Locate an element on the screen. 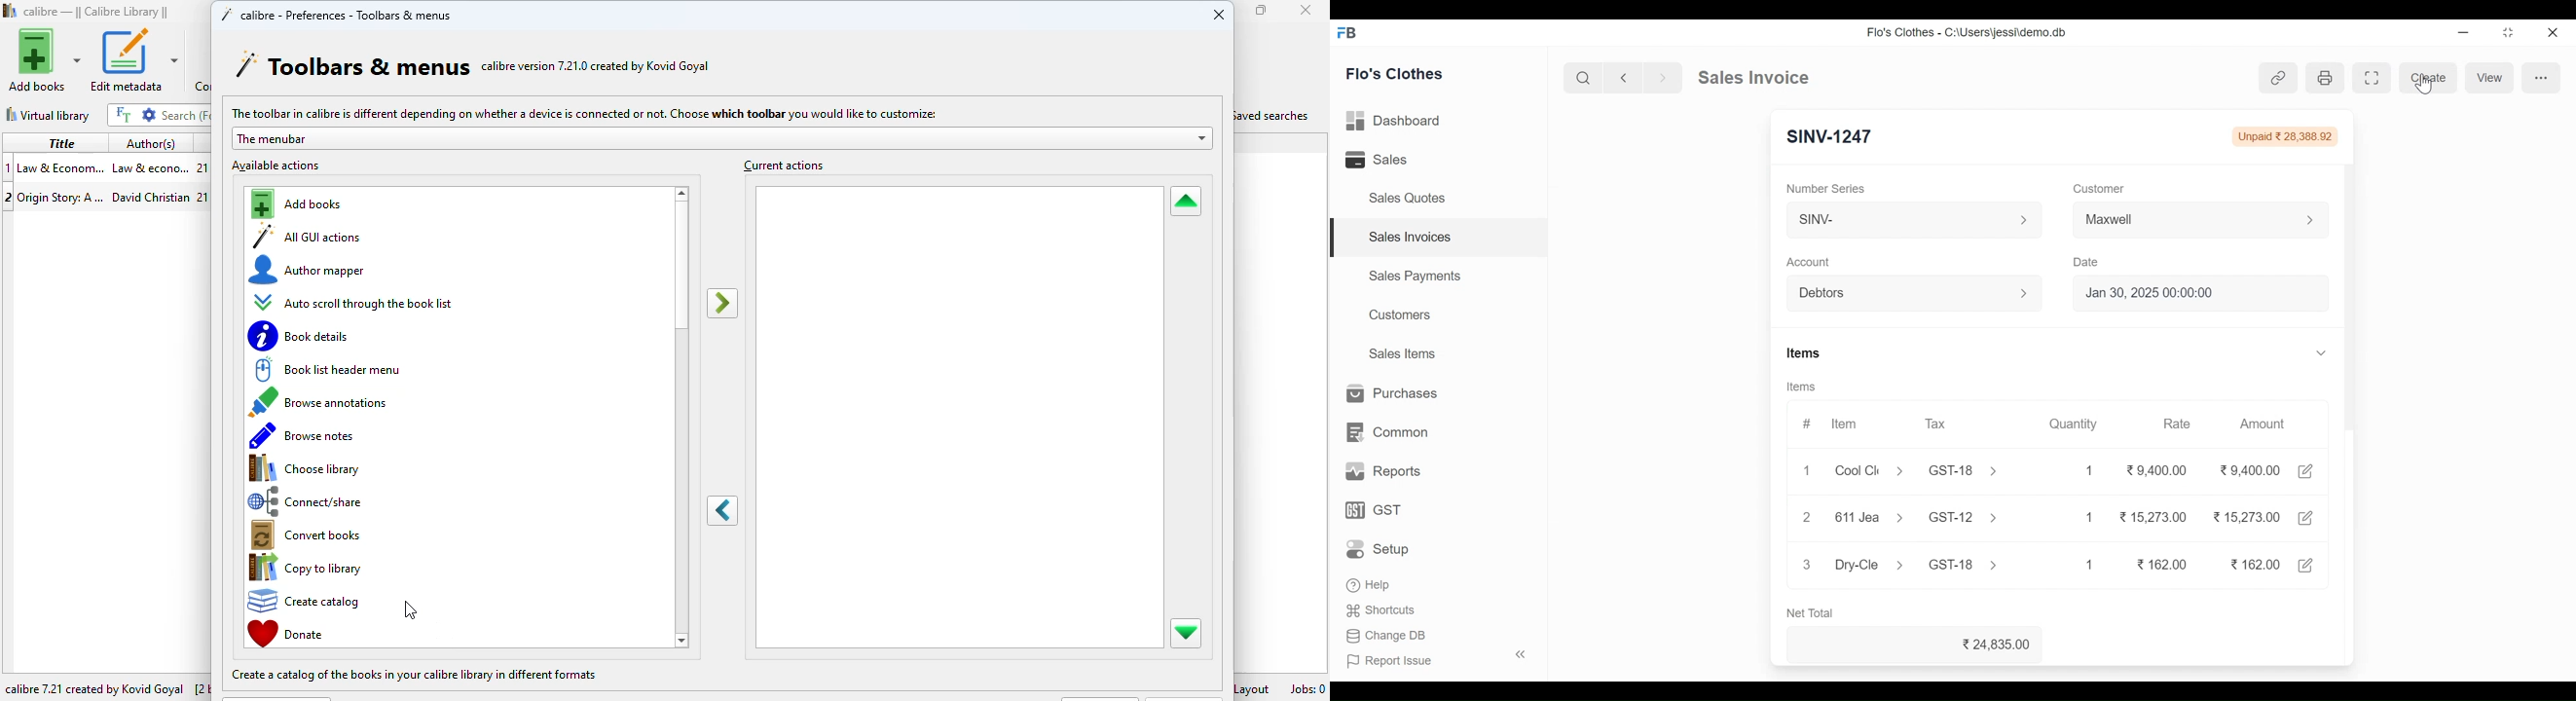 This screenshot has height=728, width=2576. 3 is located at coordinates (1806, 563).